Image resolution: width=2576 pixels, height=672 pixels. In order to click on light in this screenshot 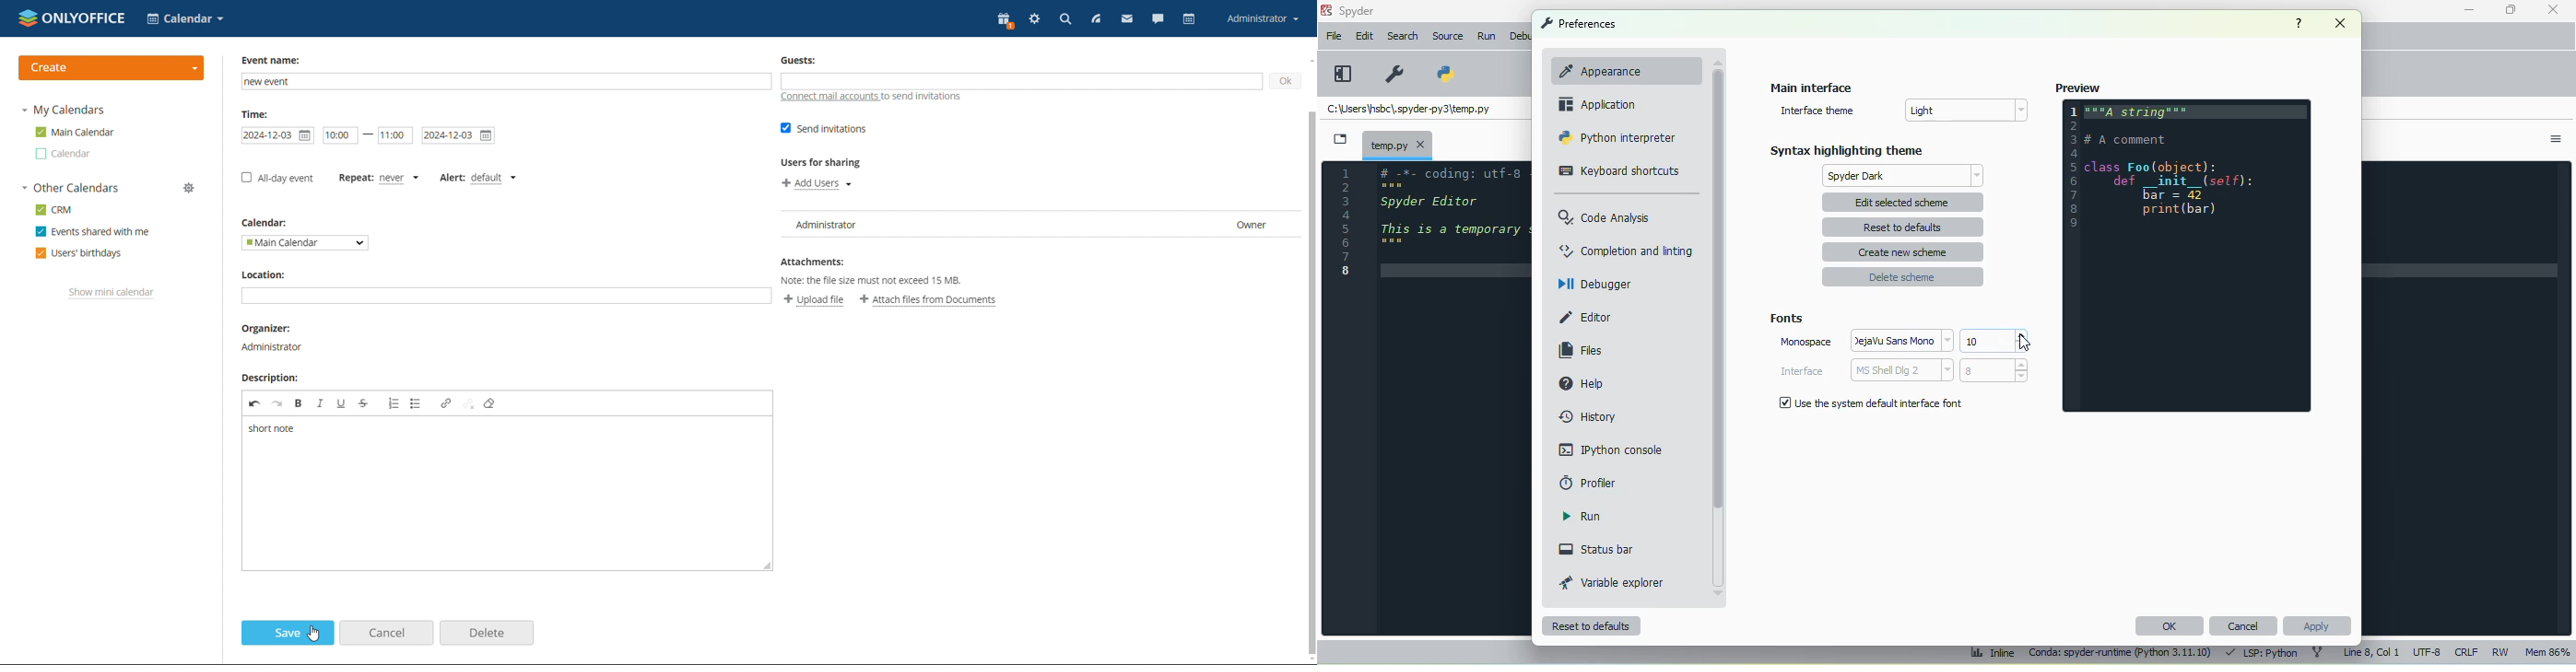, I will do `click(1965, 110)`.